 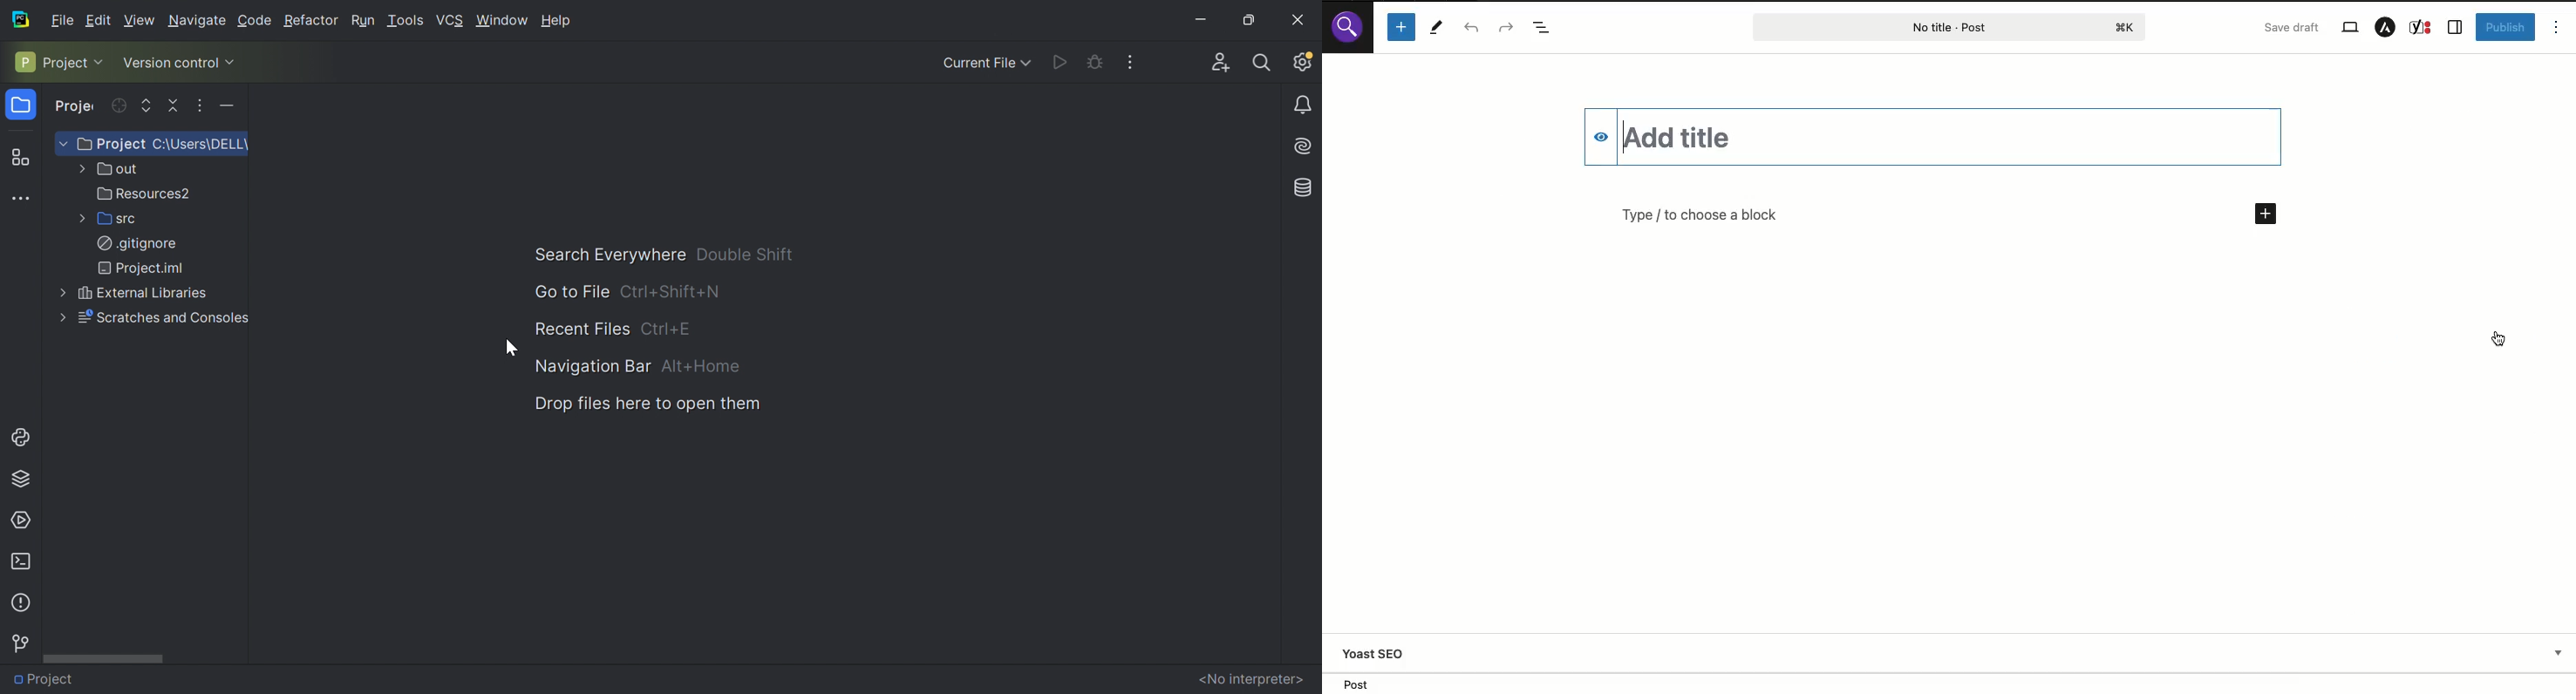 What do you see at coordinates (2422, 27) in the screenshot?
I see `Yoast` at bounding box center [2422, 27].